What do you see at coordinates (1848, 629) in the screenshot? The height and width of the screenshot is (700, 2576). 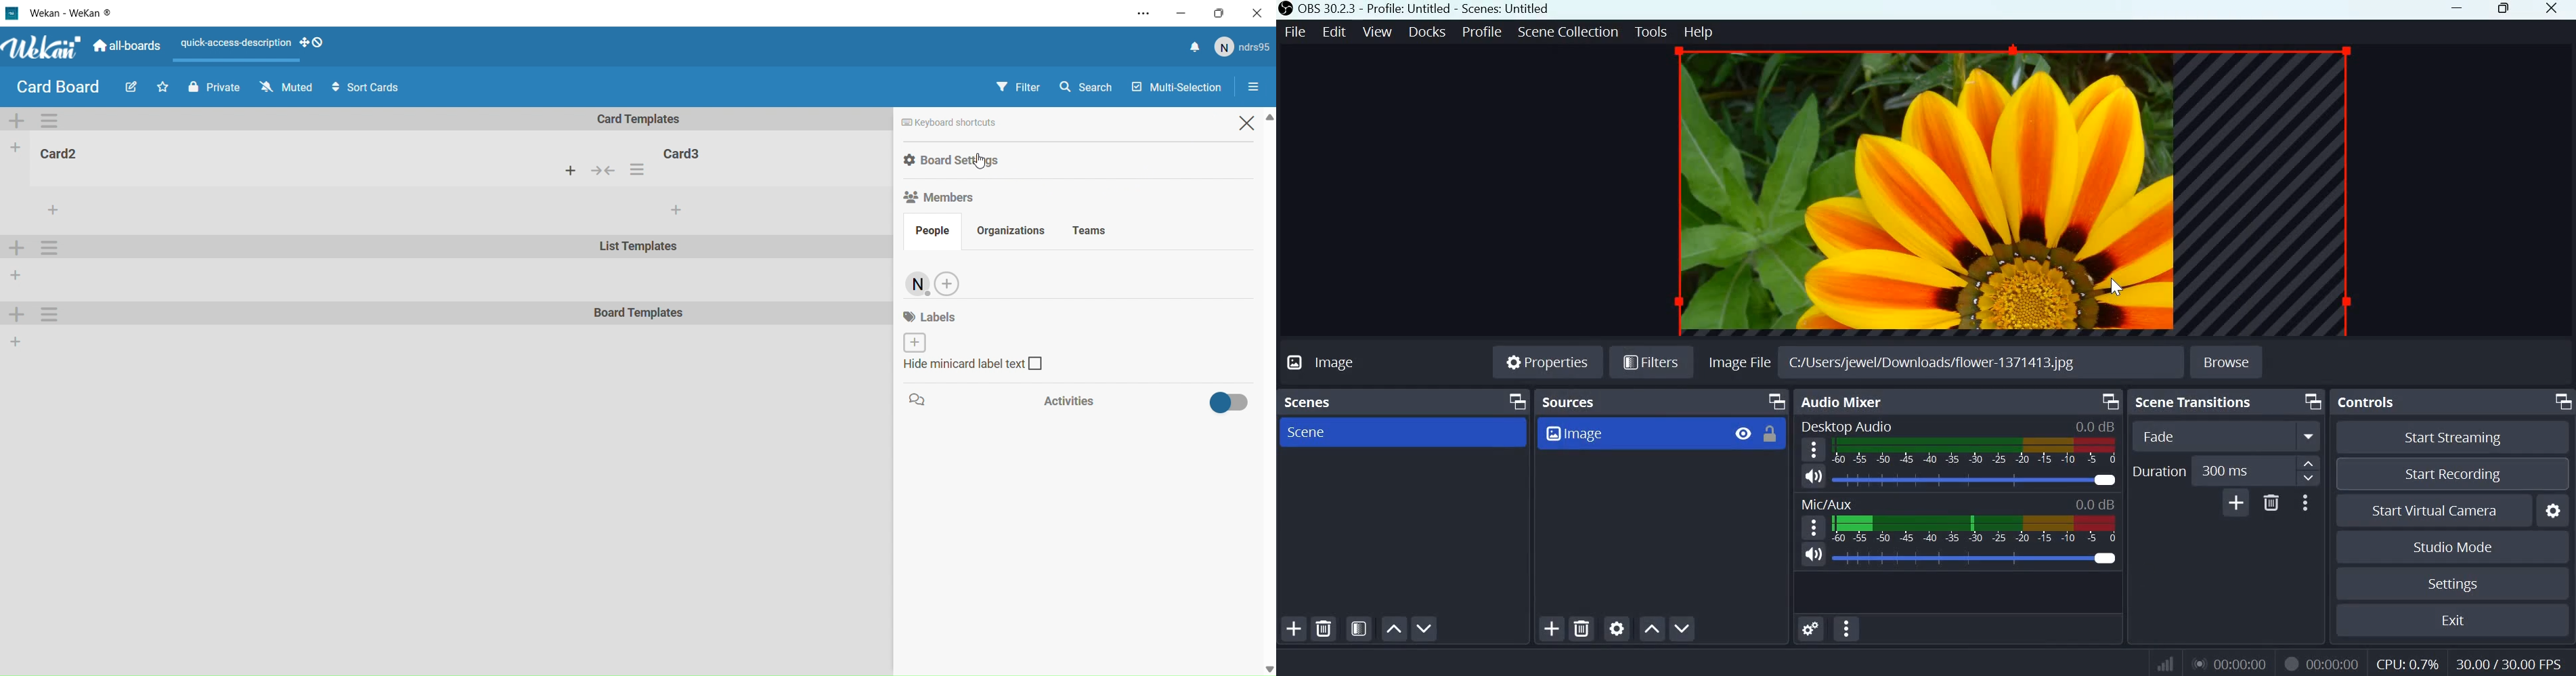 I see `Audio Mixer Menu` at bounding box center [1848, 629].